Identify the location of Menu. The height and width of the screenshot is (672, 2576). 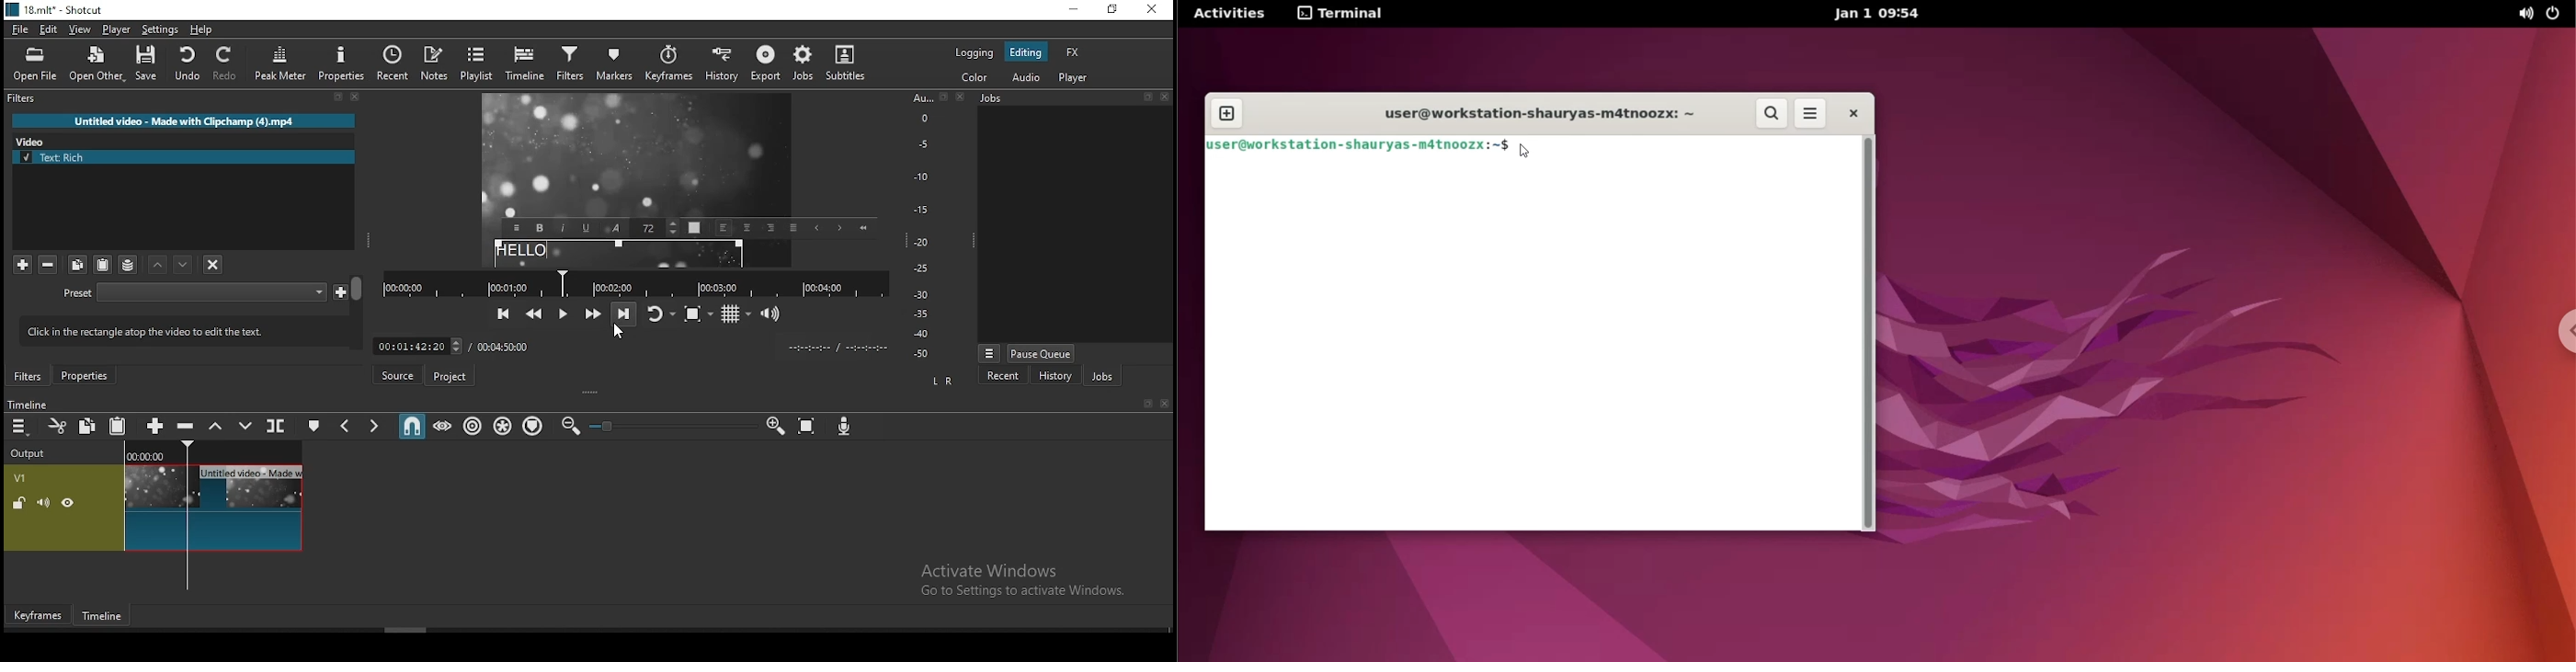
(989, 353).